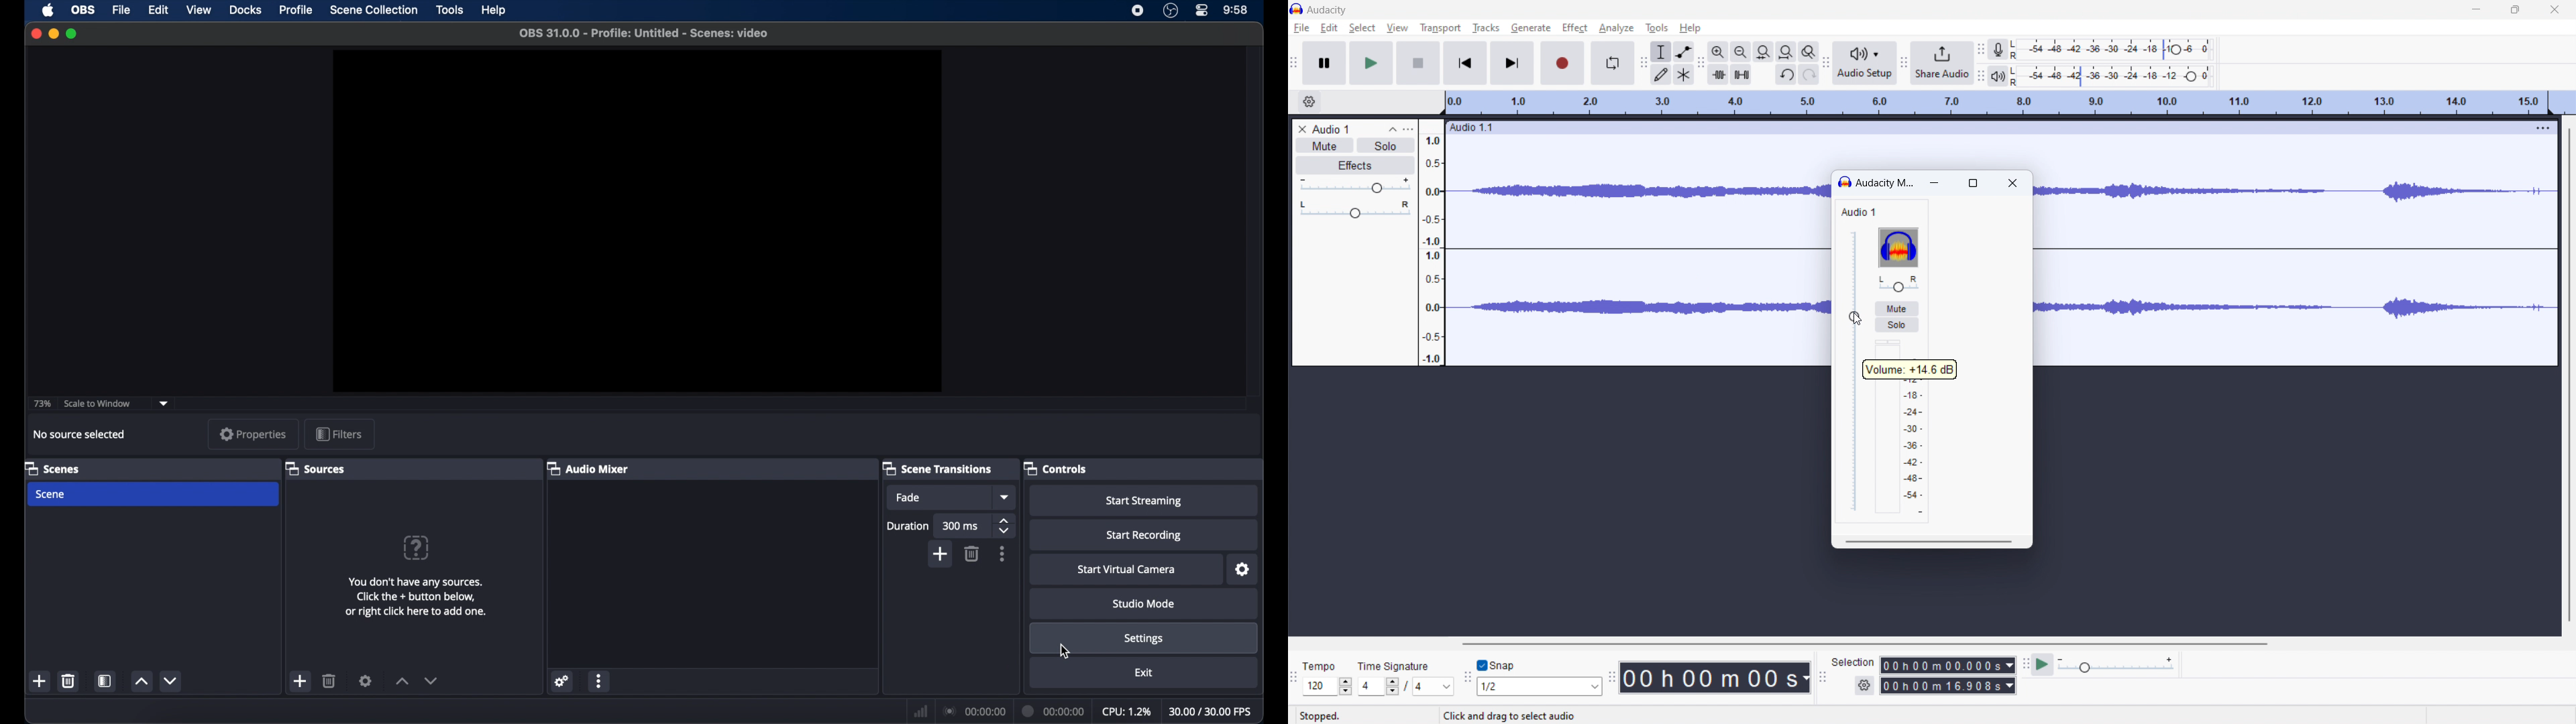  Describe the element at coordinates (1243, 569) in the screenshot. I see `settings` at that location.